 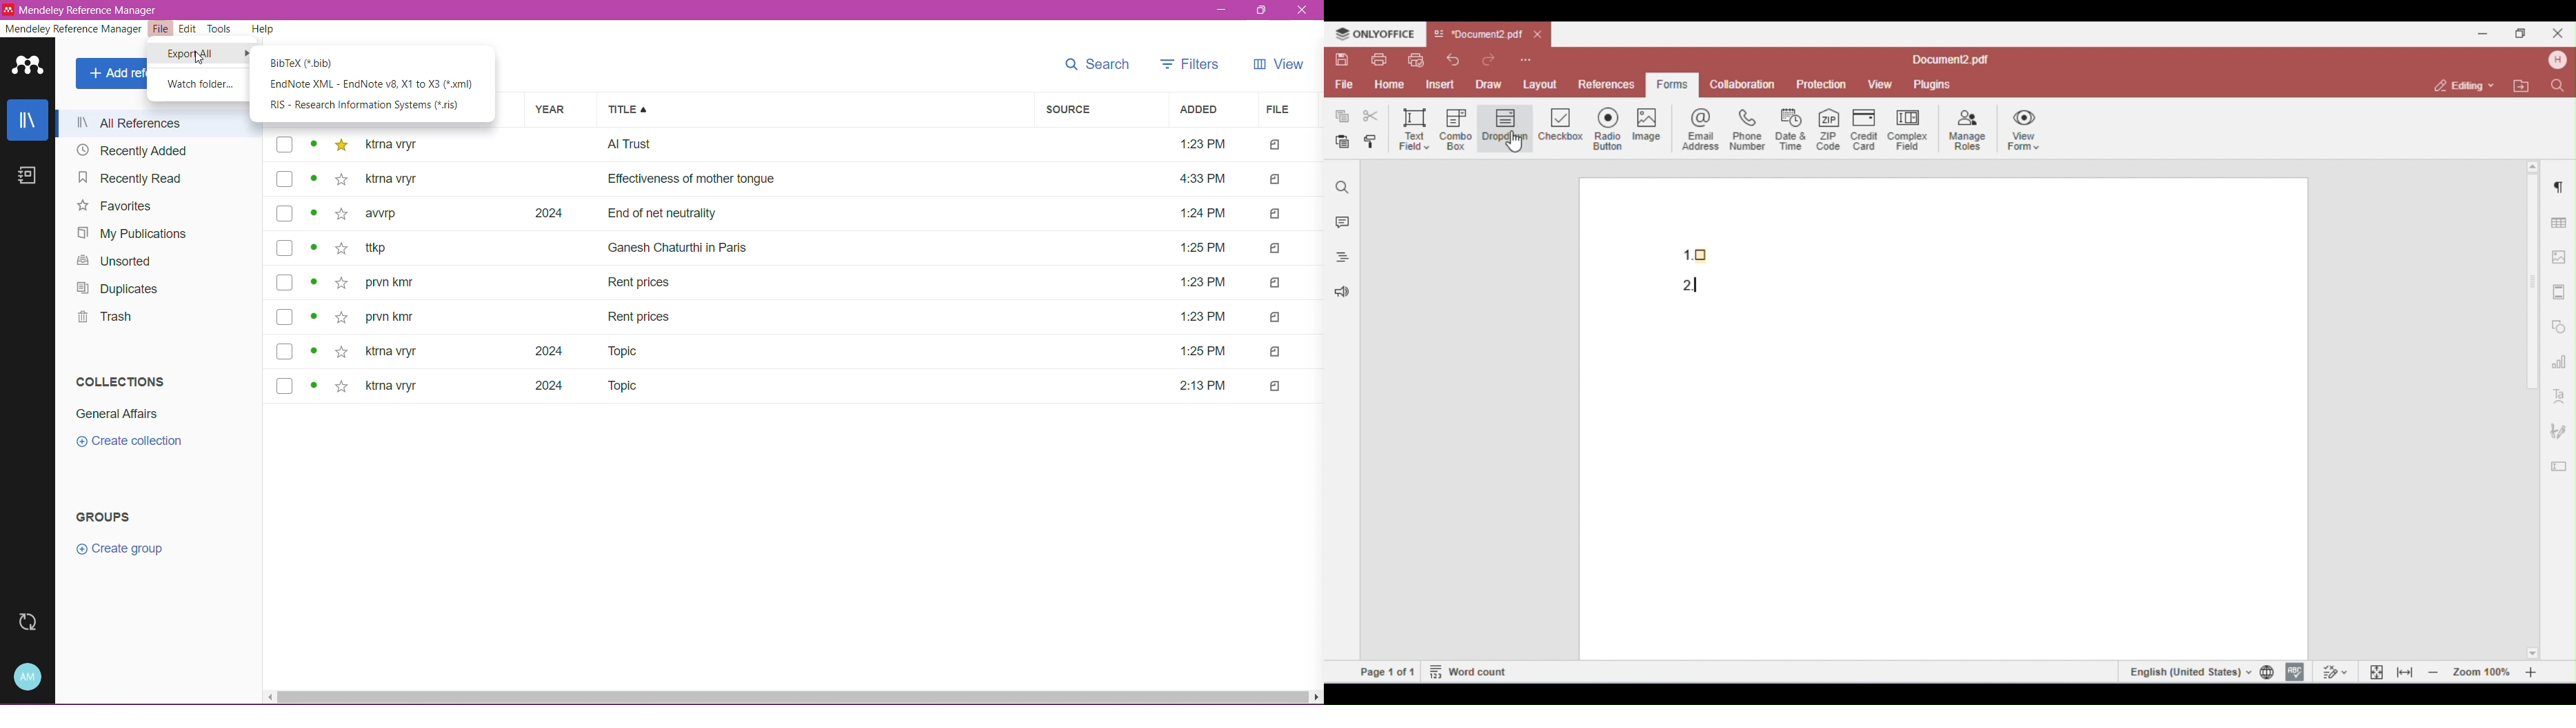 I want to click on cursor, so click(x=201, y=59).